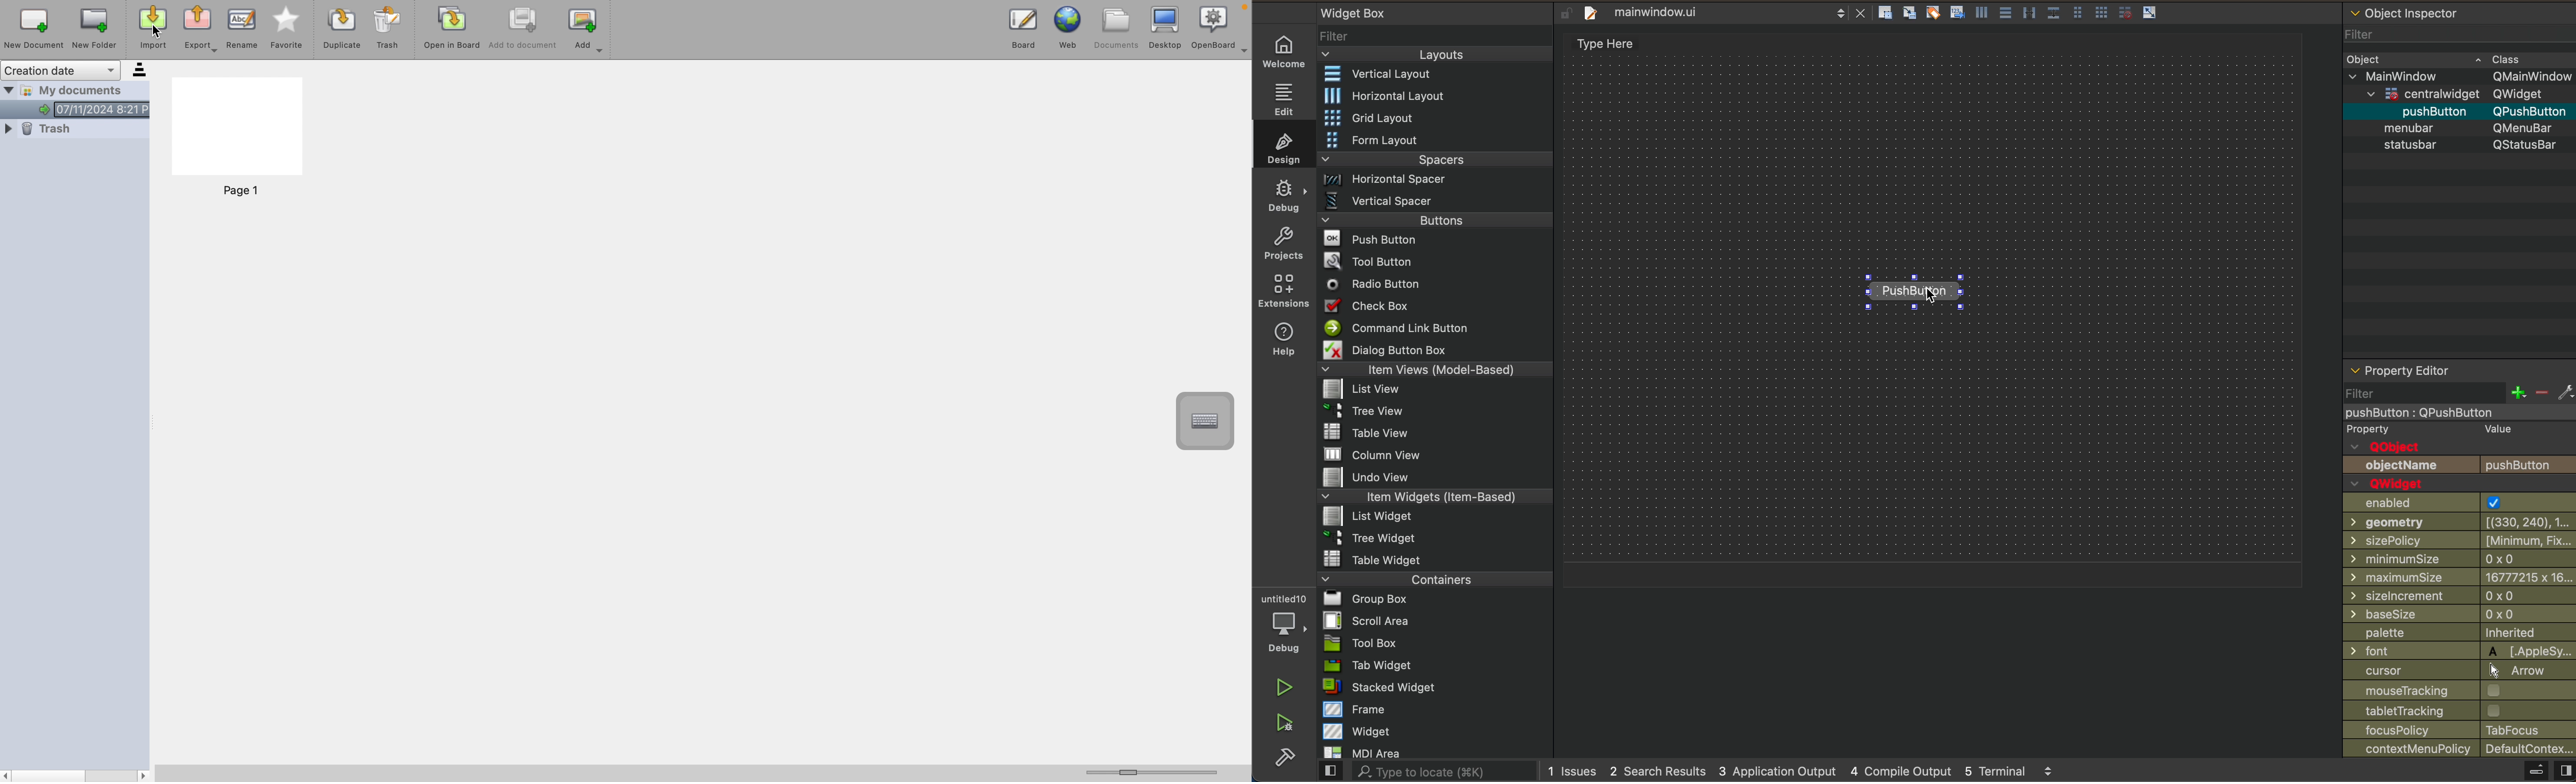 The height and width of the screenshot is (784, 2576). Describe the element at coordinates (1435, 411) in the screenshot. I see `tree view` at that location.